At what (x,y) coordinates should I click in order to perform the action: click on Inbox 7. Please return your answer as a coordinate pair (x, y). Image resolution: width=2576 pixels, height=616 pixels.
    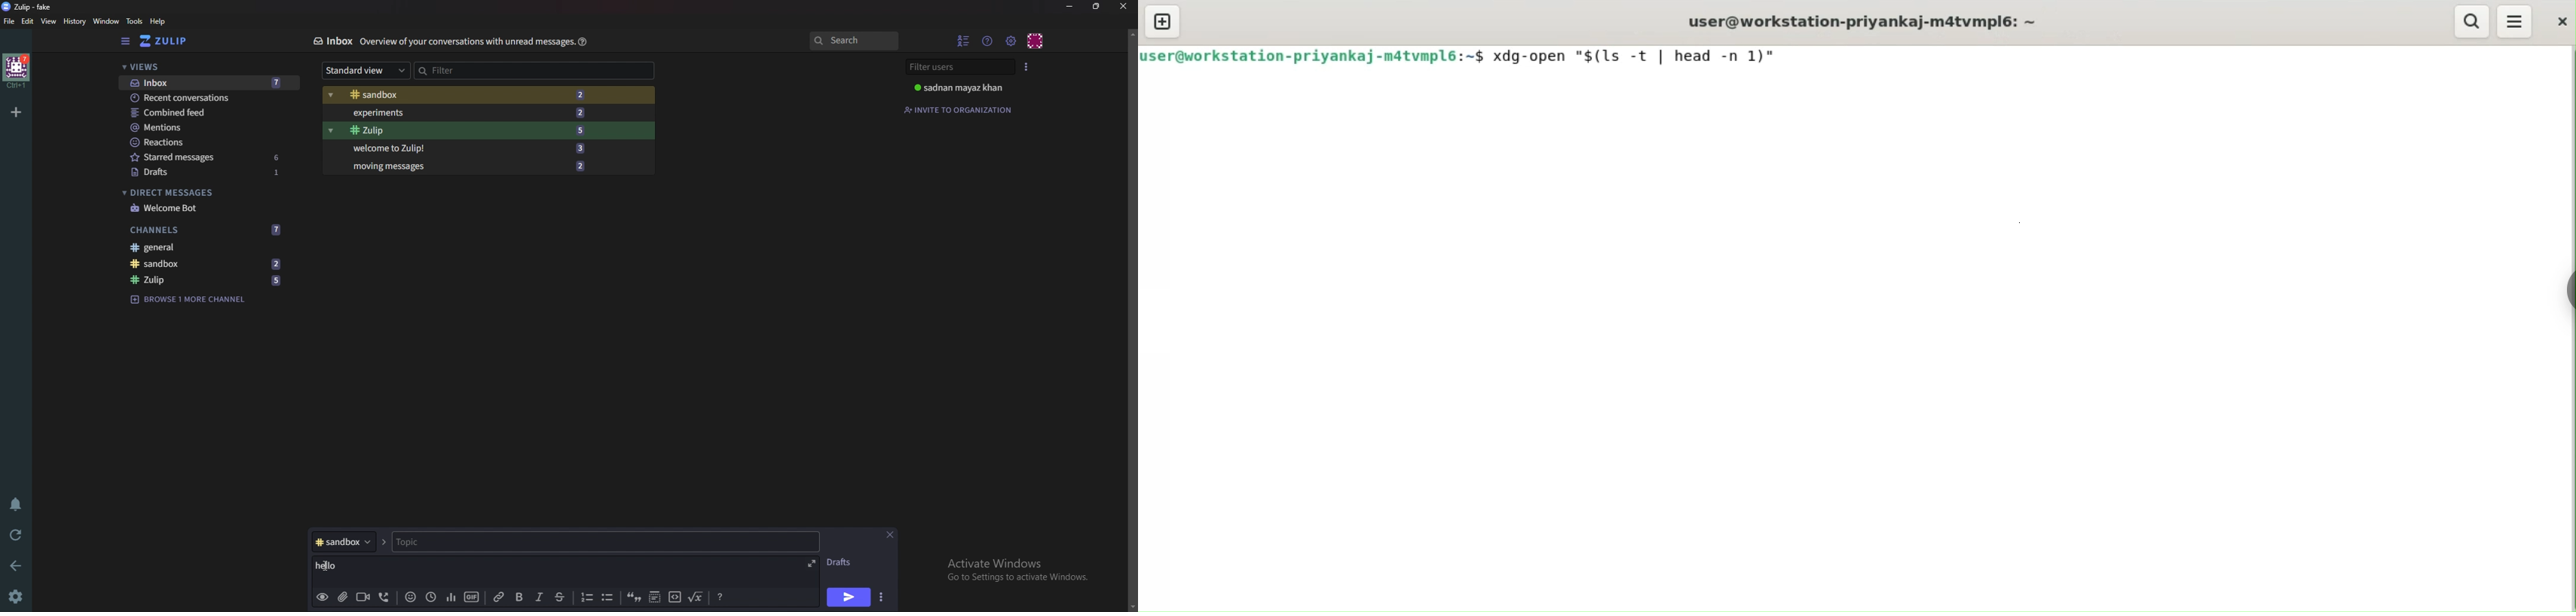
    Looking at the image, I should click on (206, 83).